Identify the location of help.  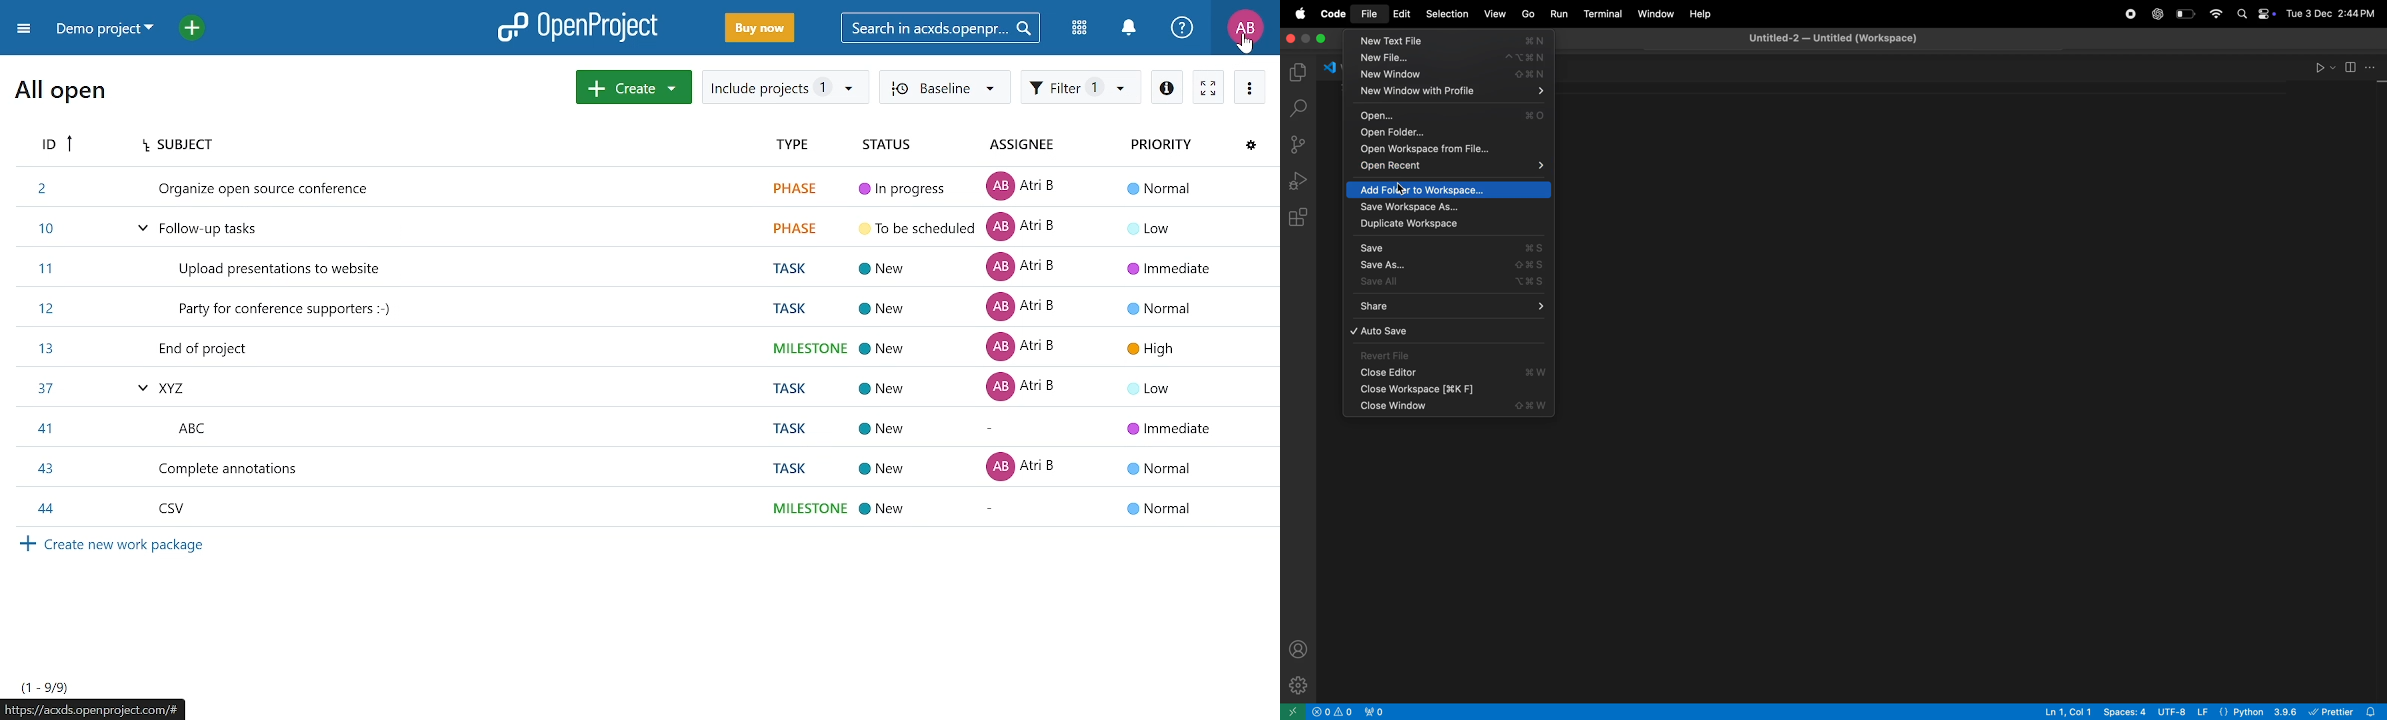
(1699, 14).